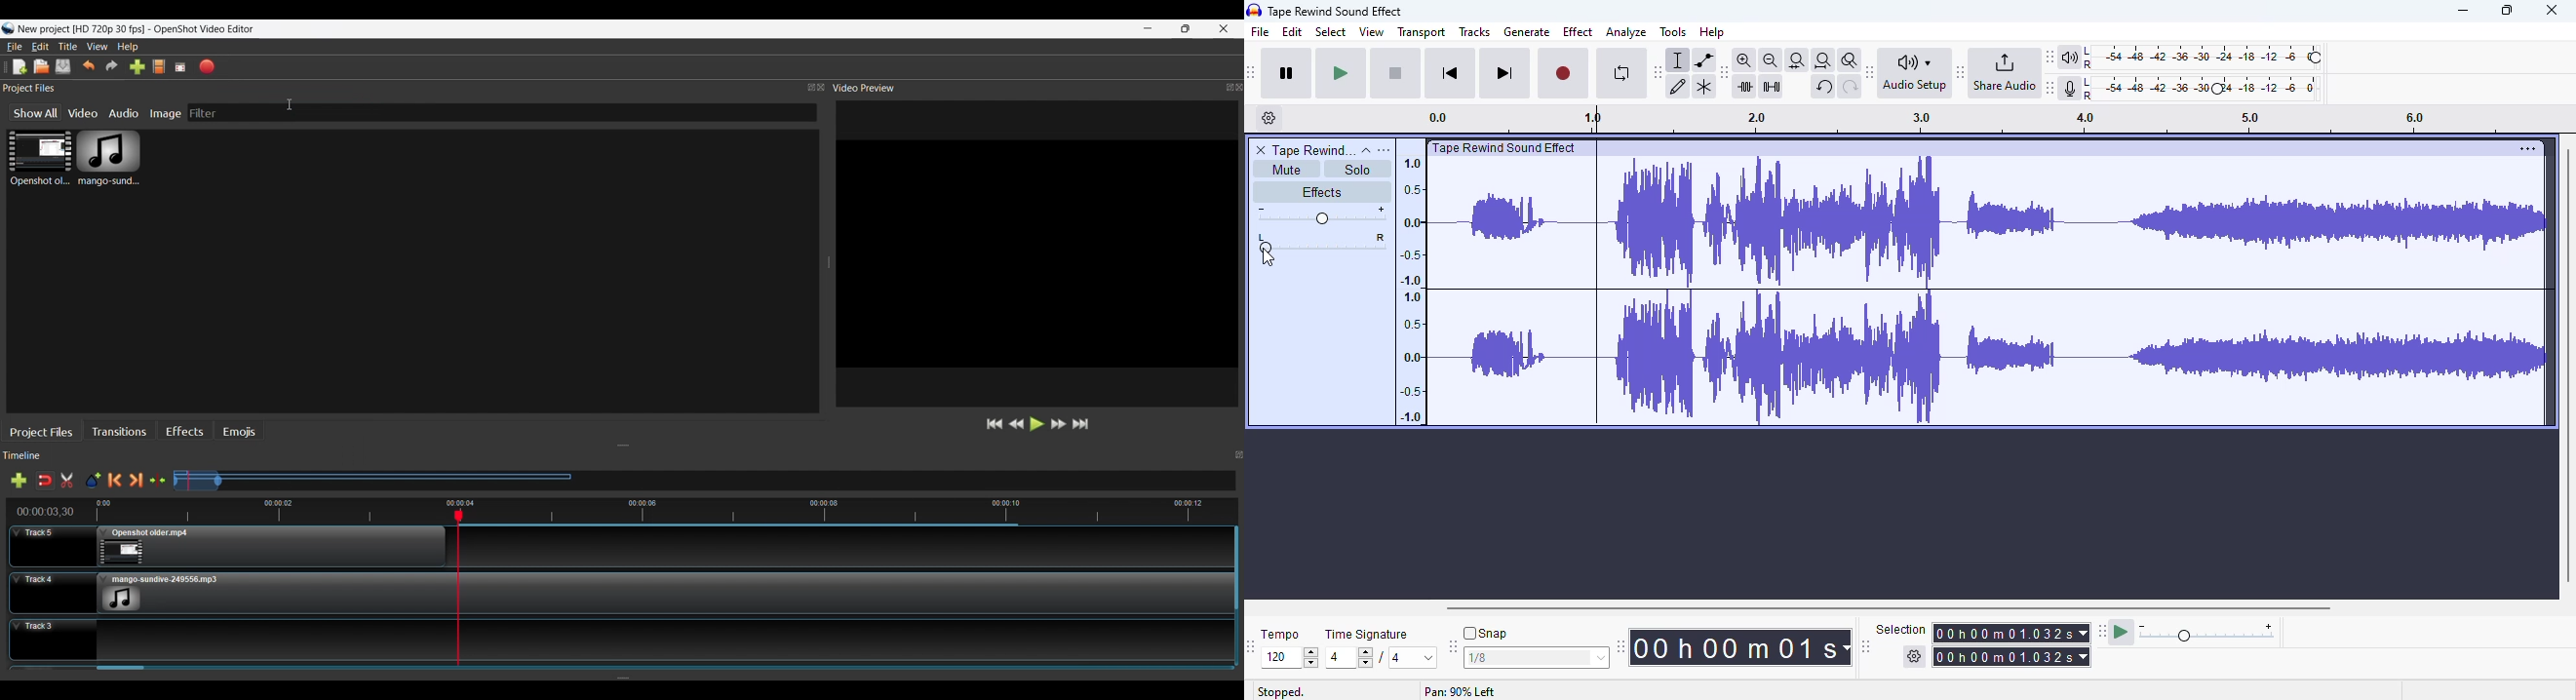 The width and height of the screenshot is (2576, 700). What do you see at coordinates (113, 66) in the screenshot?
I see `Redo` at bounding box center [113, 66].